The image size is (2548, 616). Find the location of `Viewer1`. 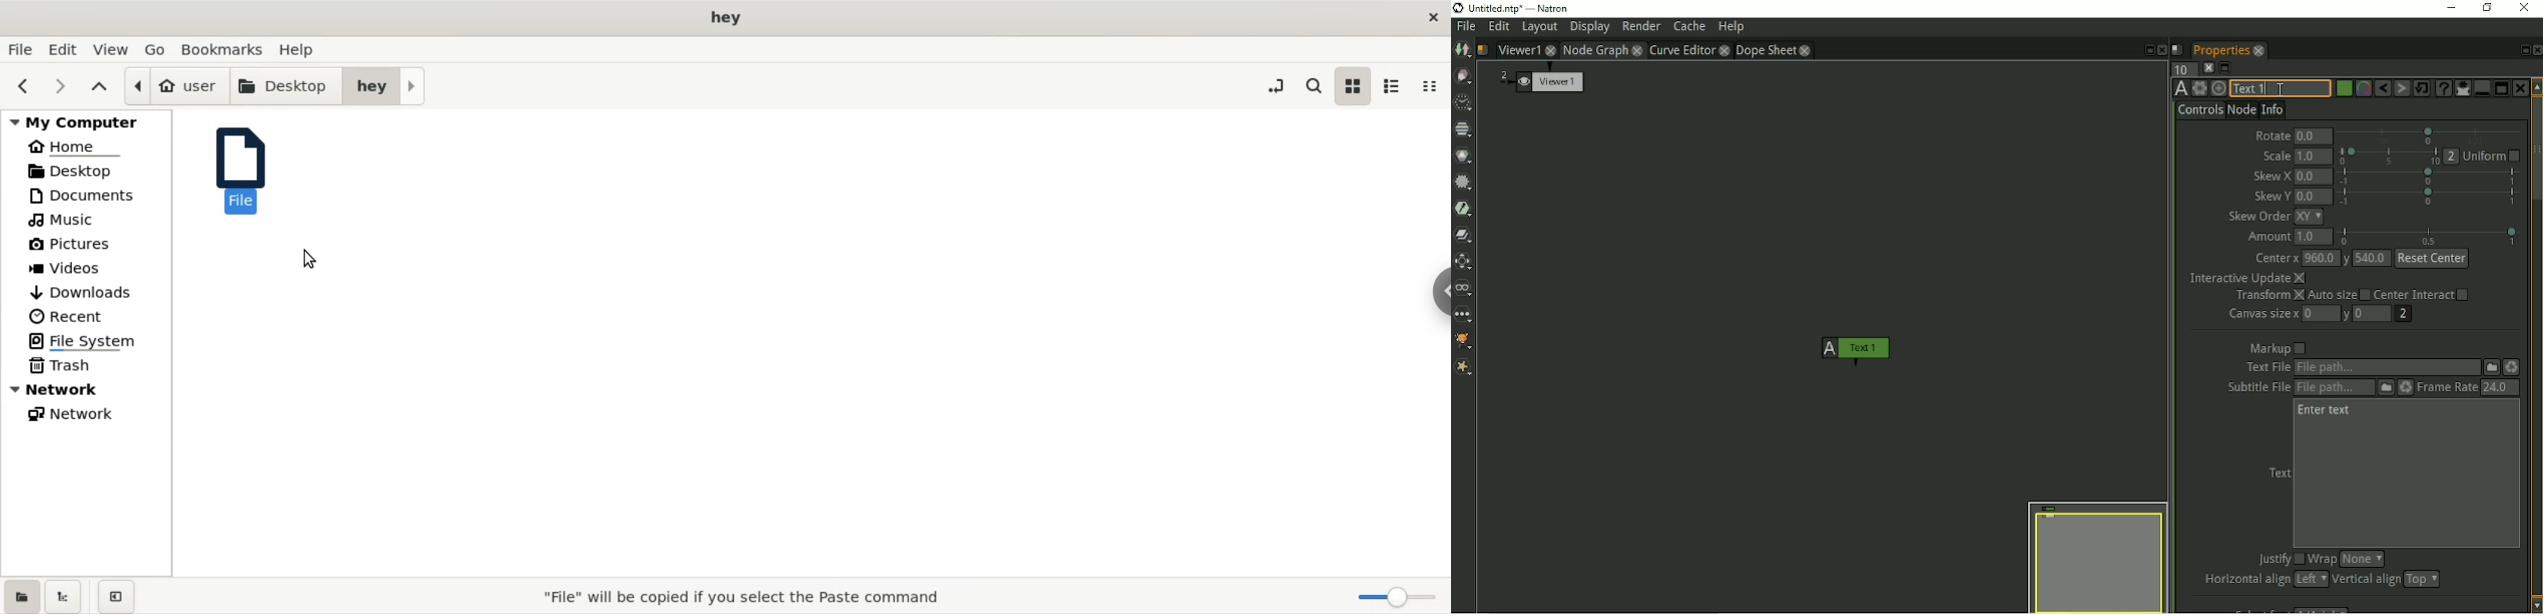

Viewer1 is located at coordinates (1520, 48).